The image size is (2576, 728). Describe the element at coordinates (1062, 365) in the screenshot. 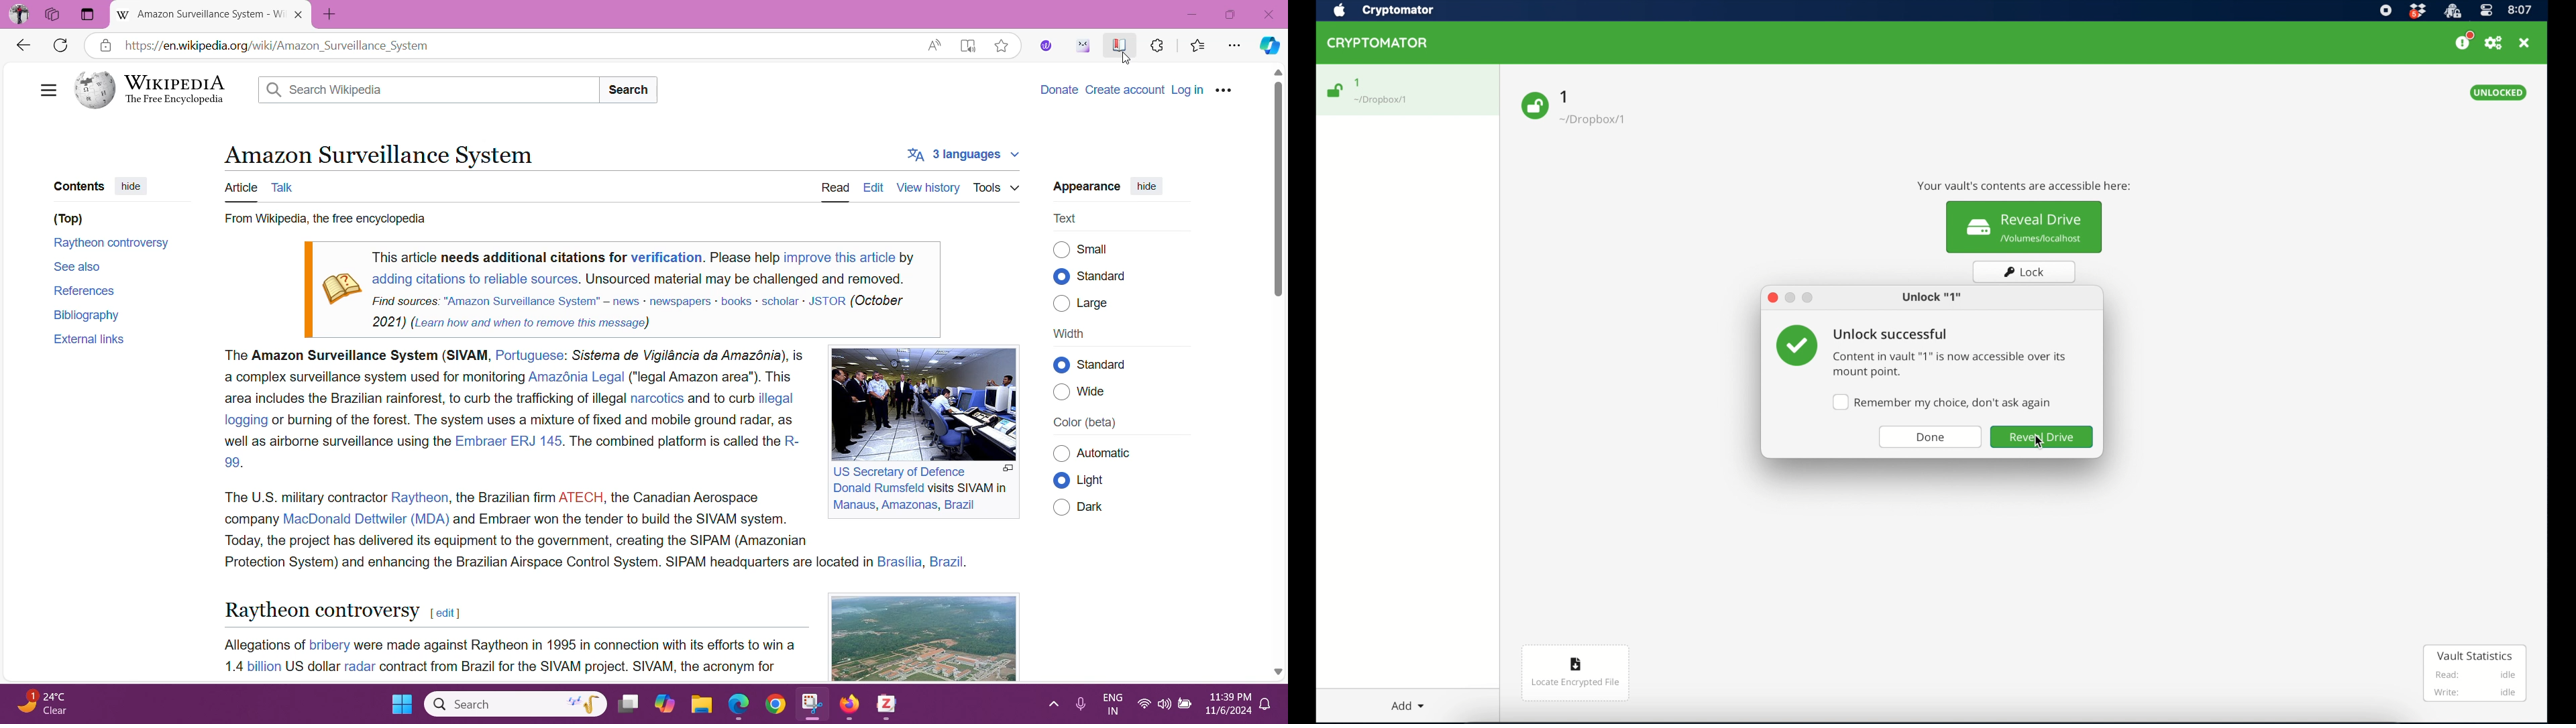

I see `Selected` at that location.